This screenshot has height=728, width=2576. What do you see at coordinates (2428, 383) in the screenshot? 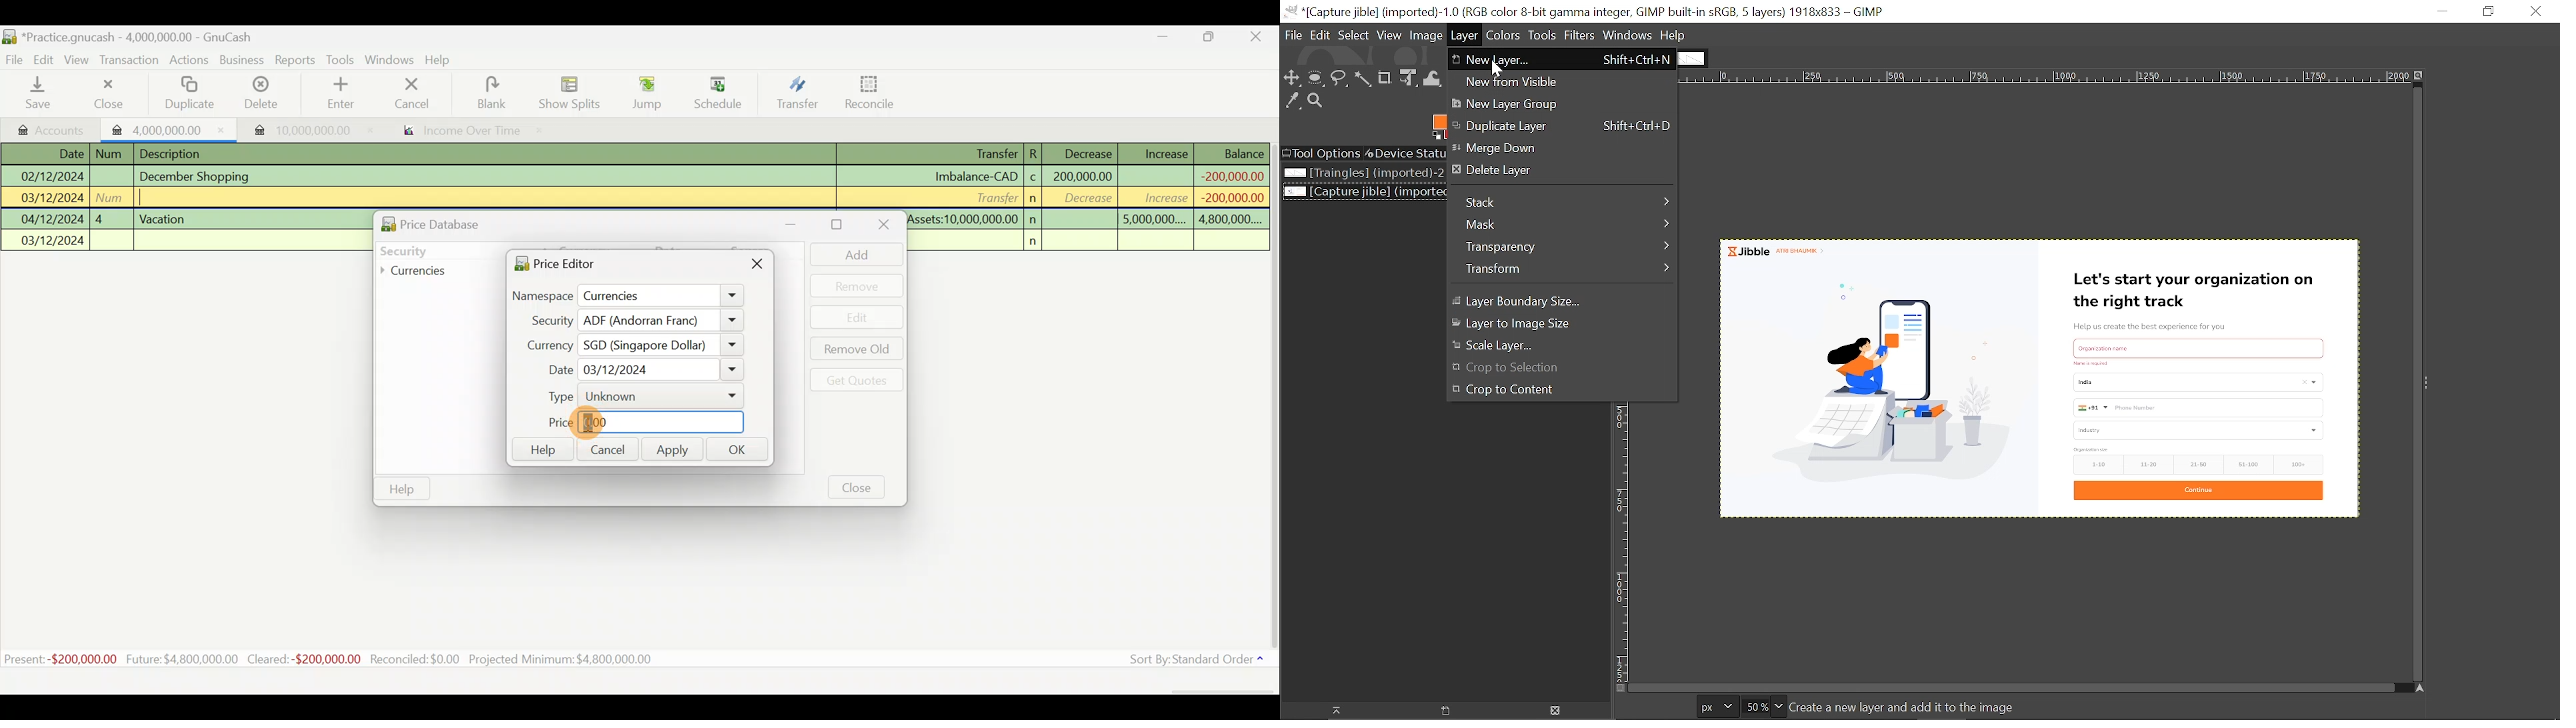
I see `Side bar menu` at bounding box center [2428, 383].